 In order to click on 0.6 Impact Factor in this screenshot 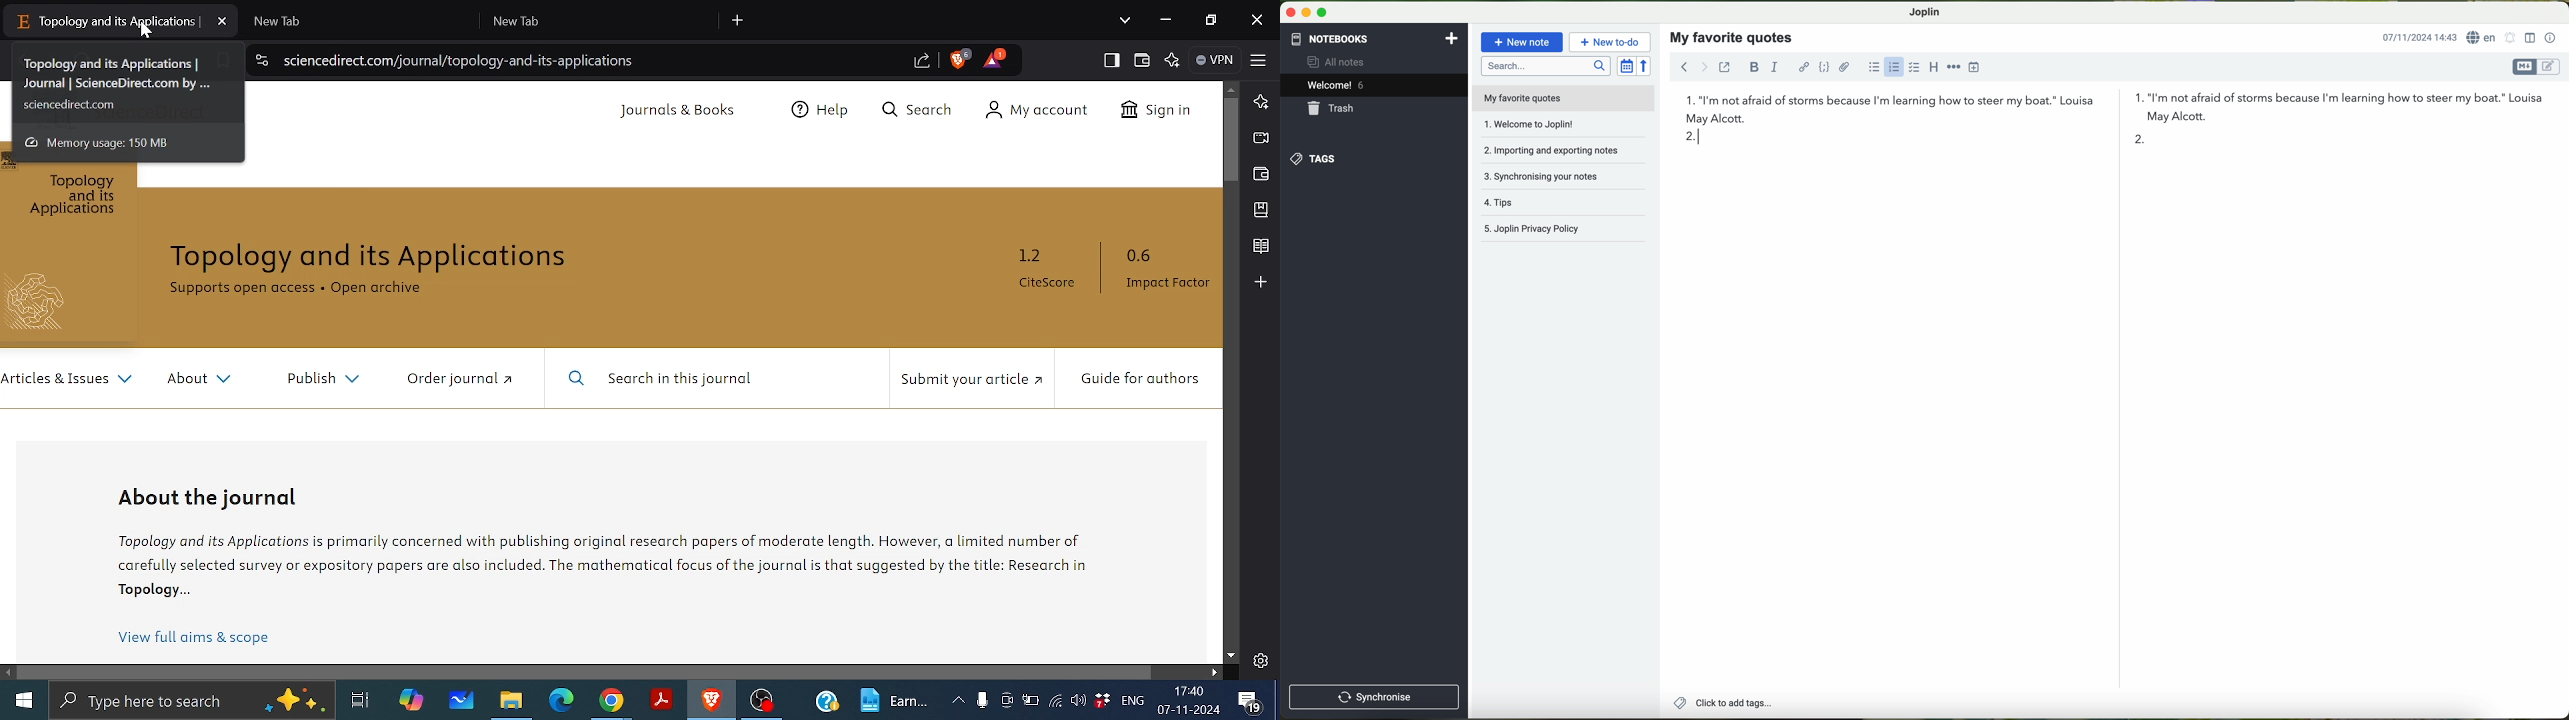, I will do `click(1162, 269)`.